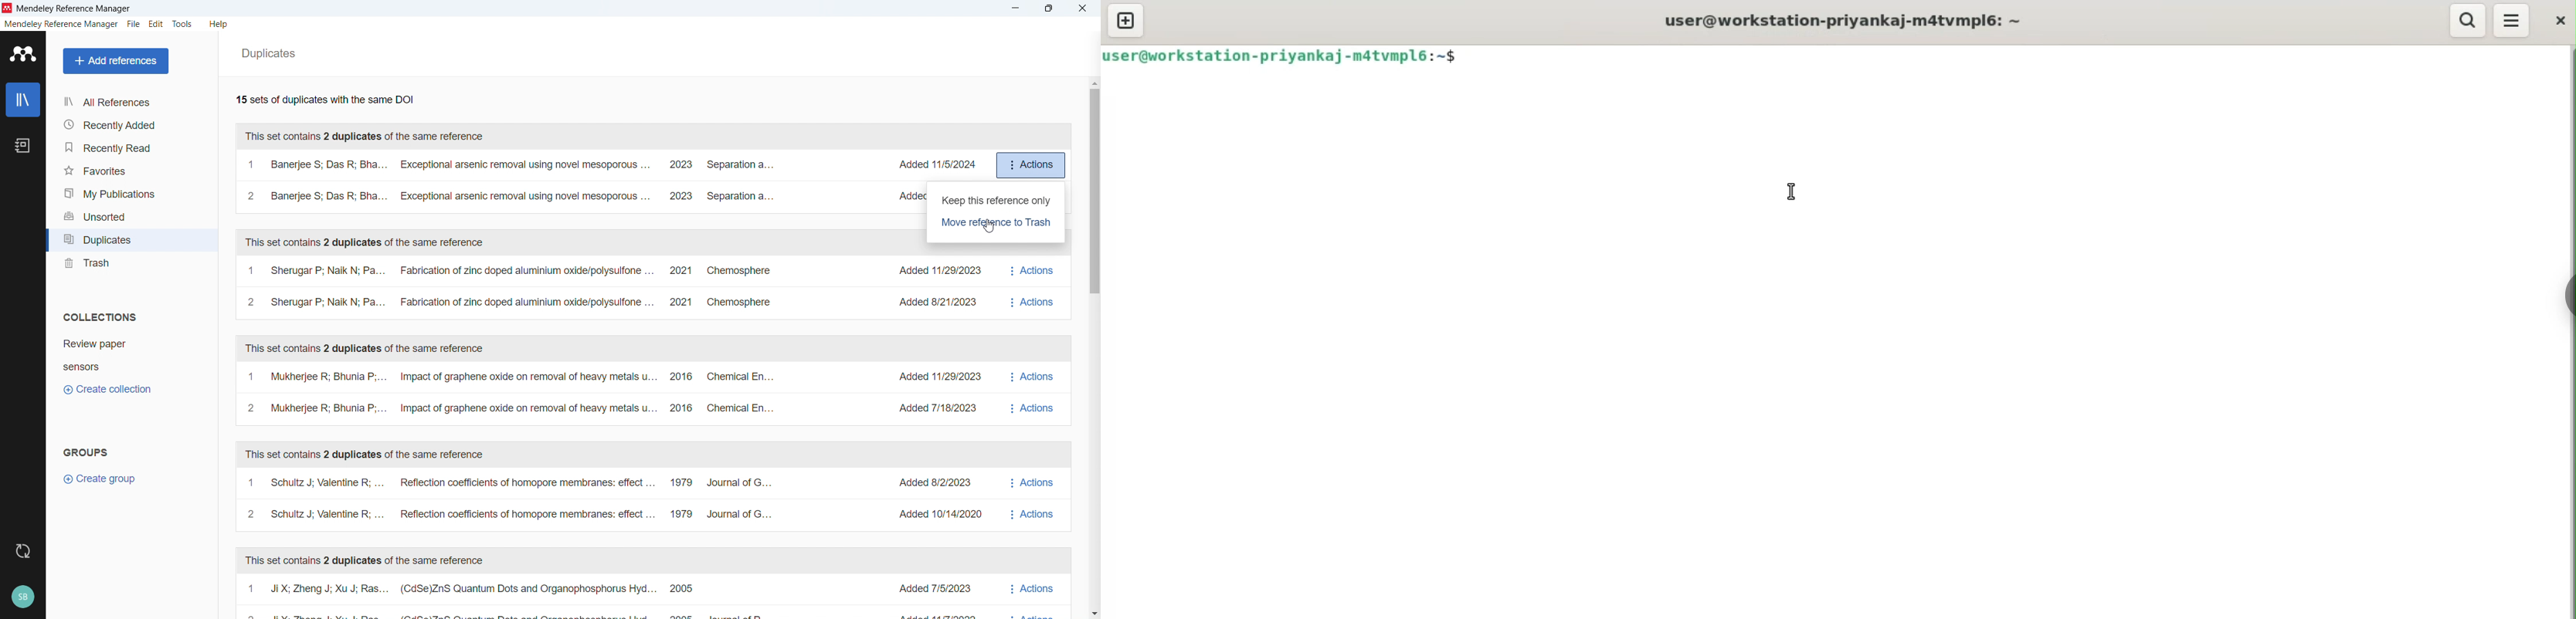 Image resolution: width=2576 pixels, height=644 pixels. What do you see at coordinates (938, 407) in the screenshot?
I see `Added 7/18/2023` at bounding box center [938, 407].